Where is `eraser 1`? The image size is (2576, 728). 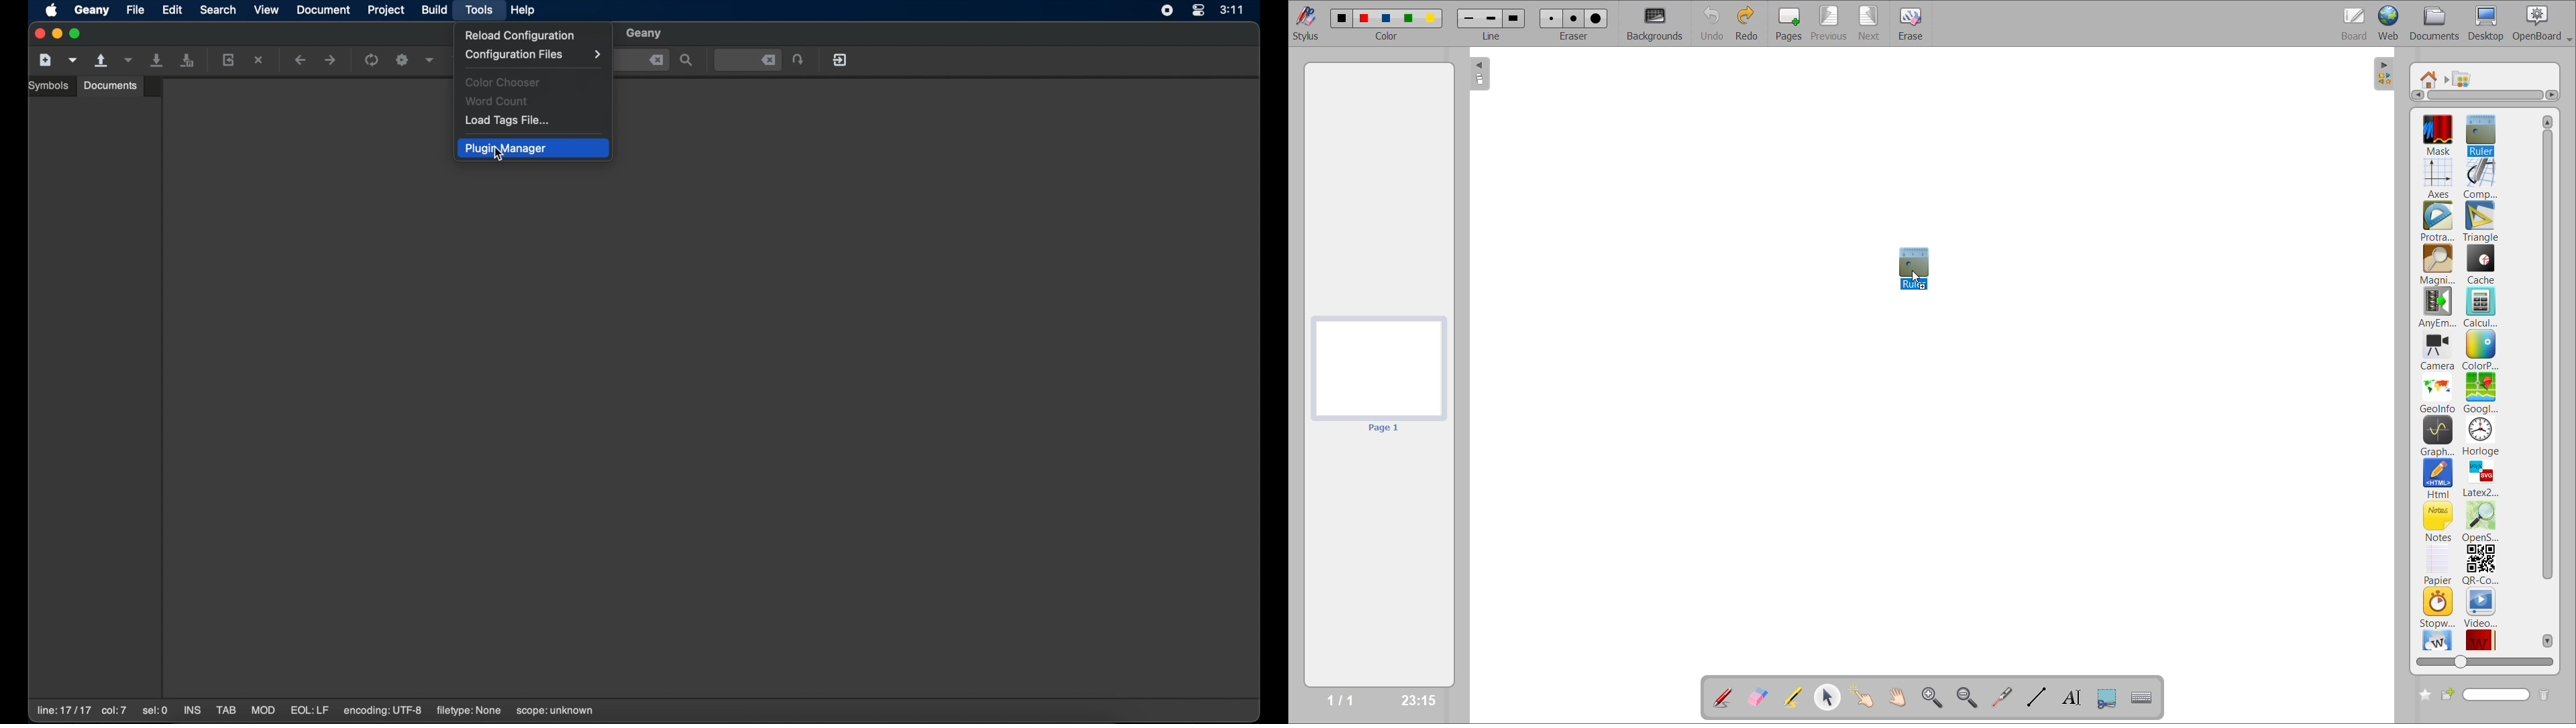
eraser 1 is located at coordinates (1552, 18).